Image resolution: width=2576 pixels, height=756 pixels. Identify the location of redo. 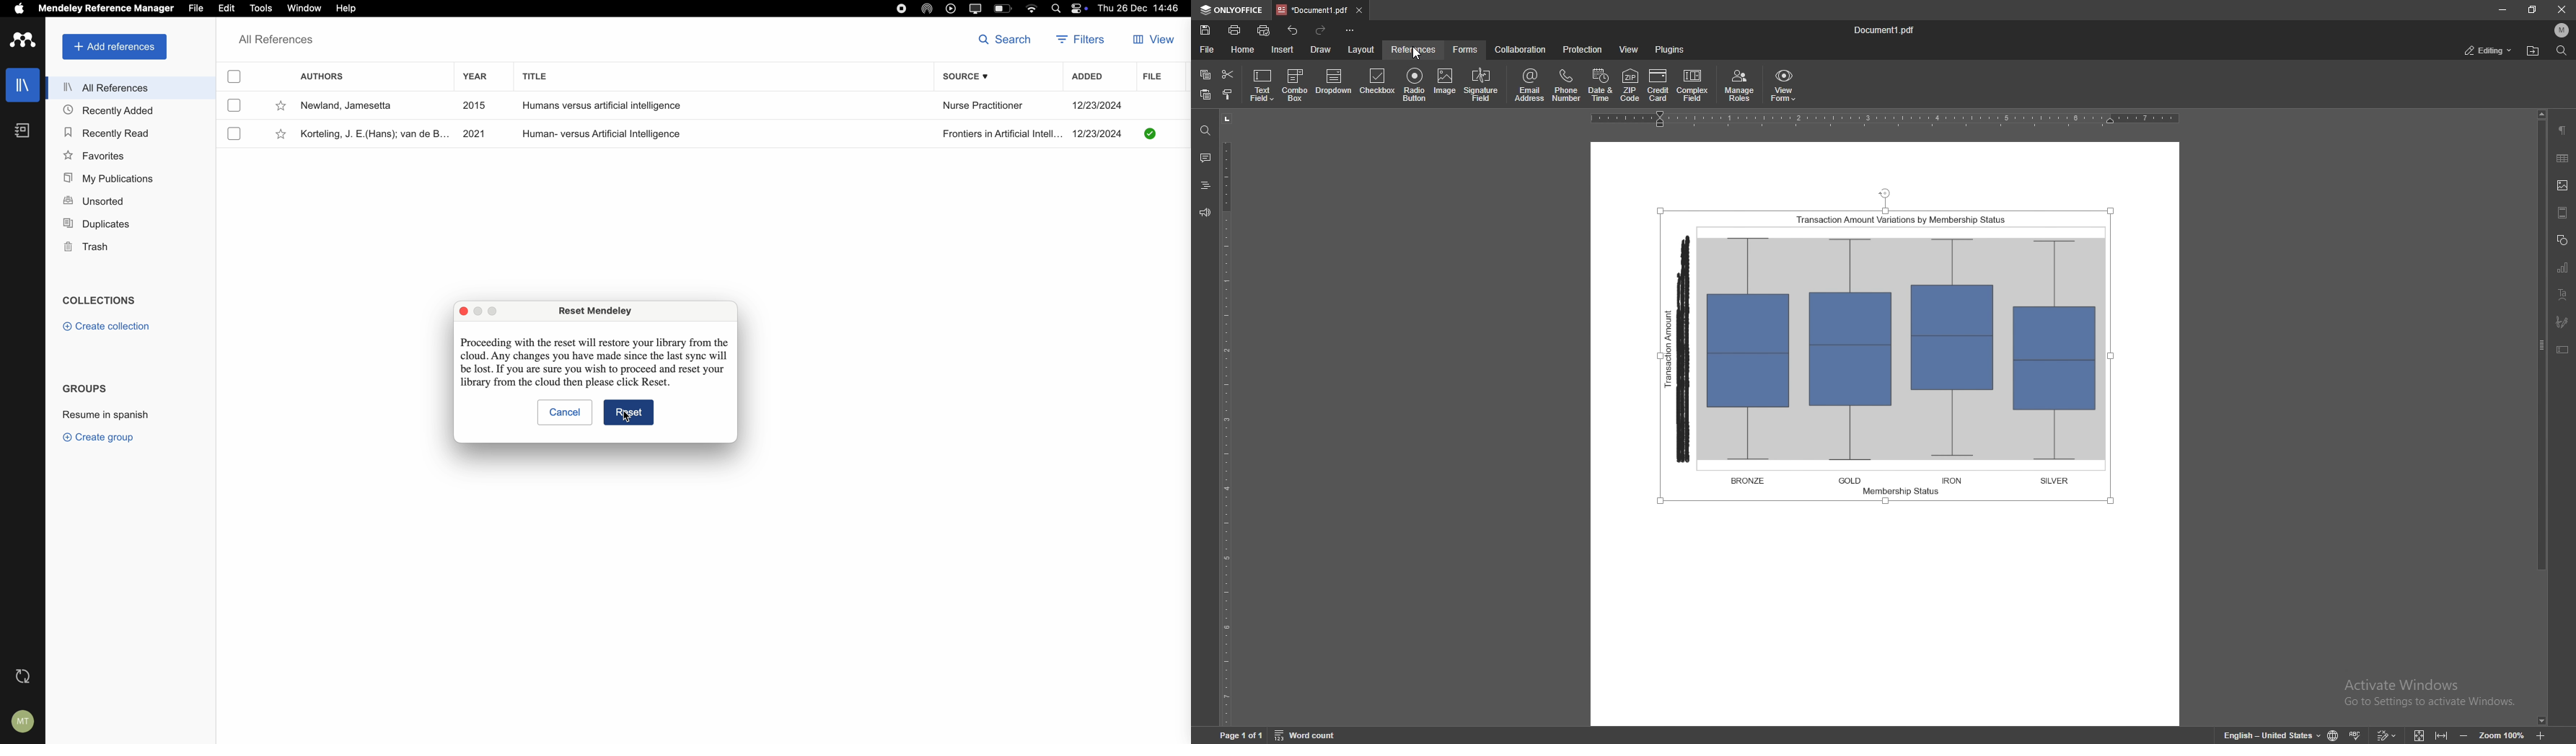
(1322, 31).